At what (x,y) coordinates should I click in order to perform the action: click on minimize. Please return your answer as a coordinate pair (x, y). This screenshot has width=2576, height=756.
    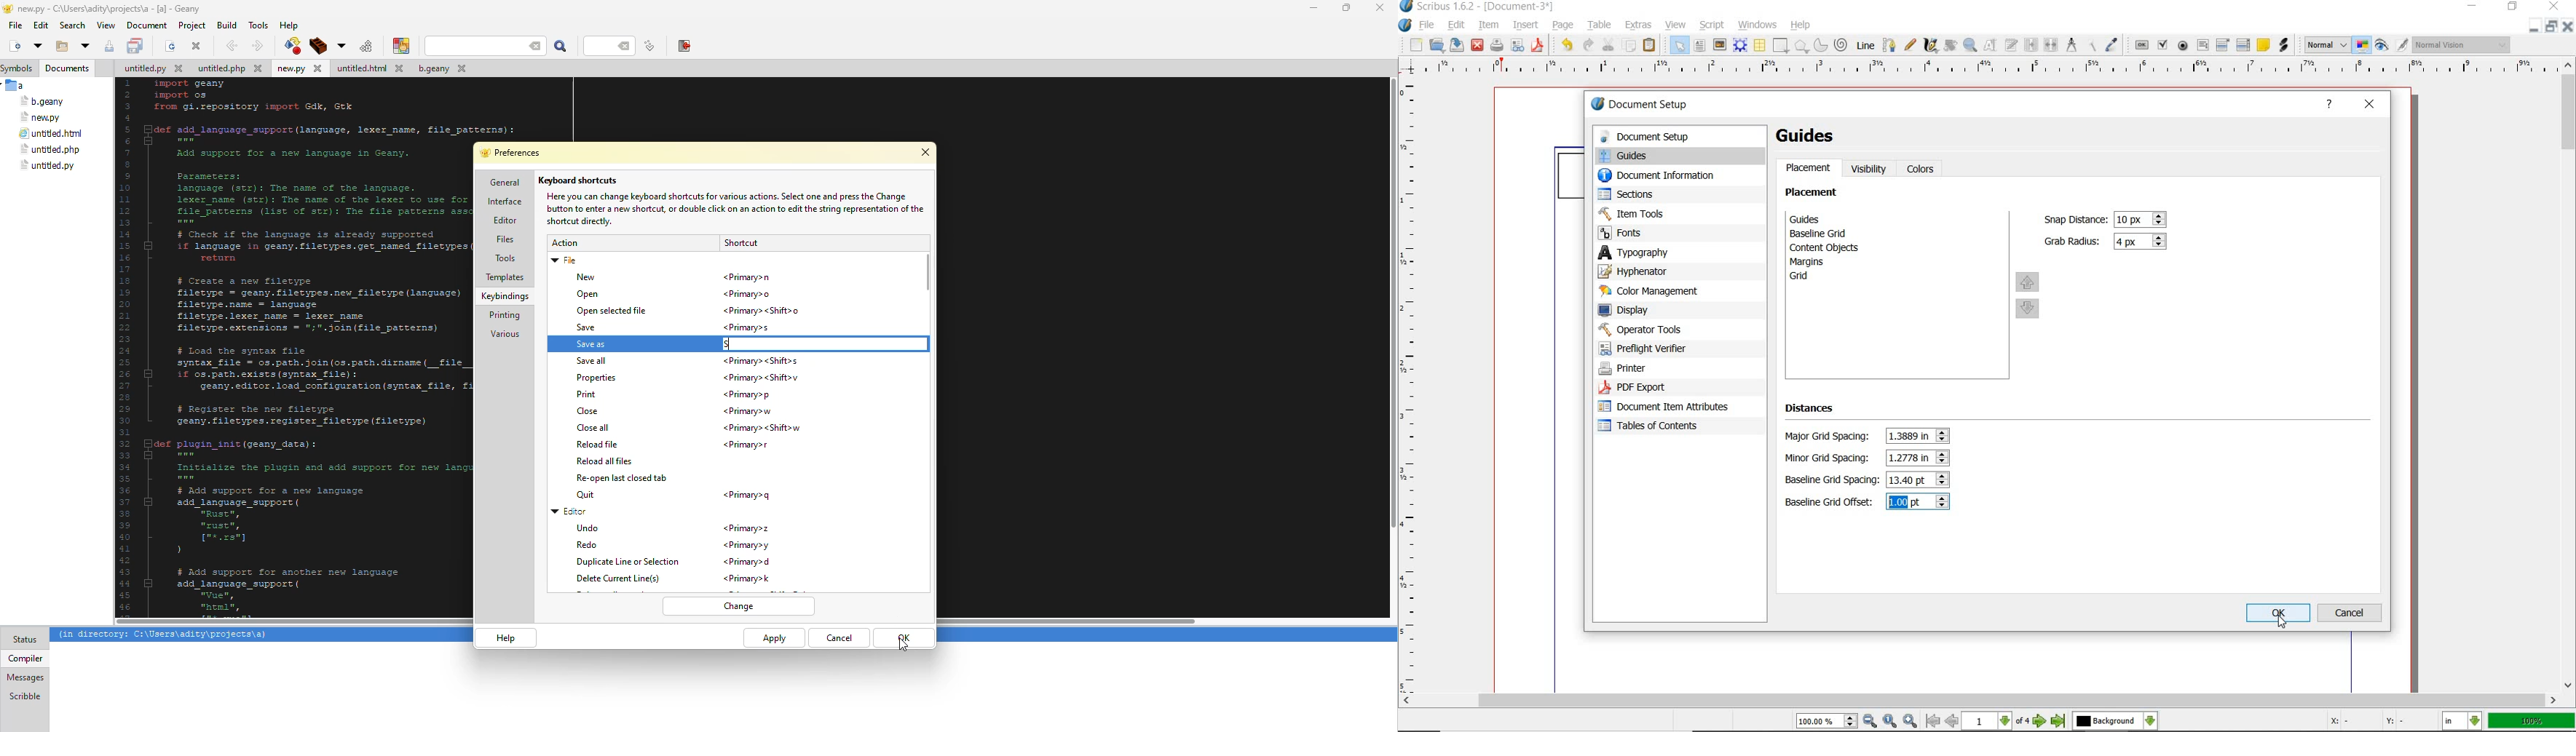
    Looking at the image, I should click on (2536, 26).